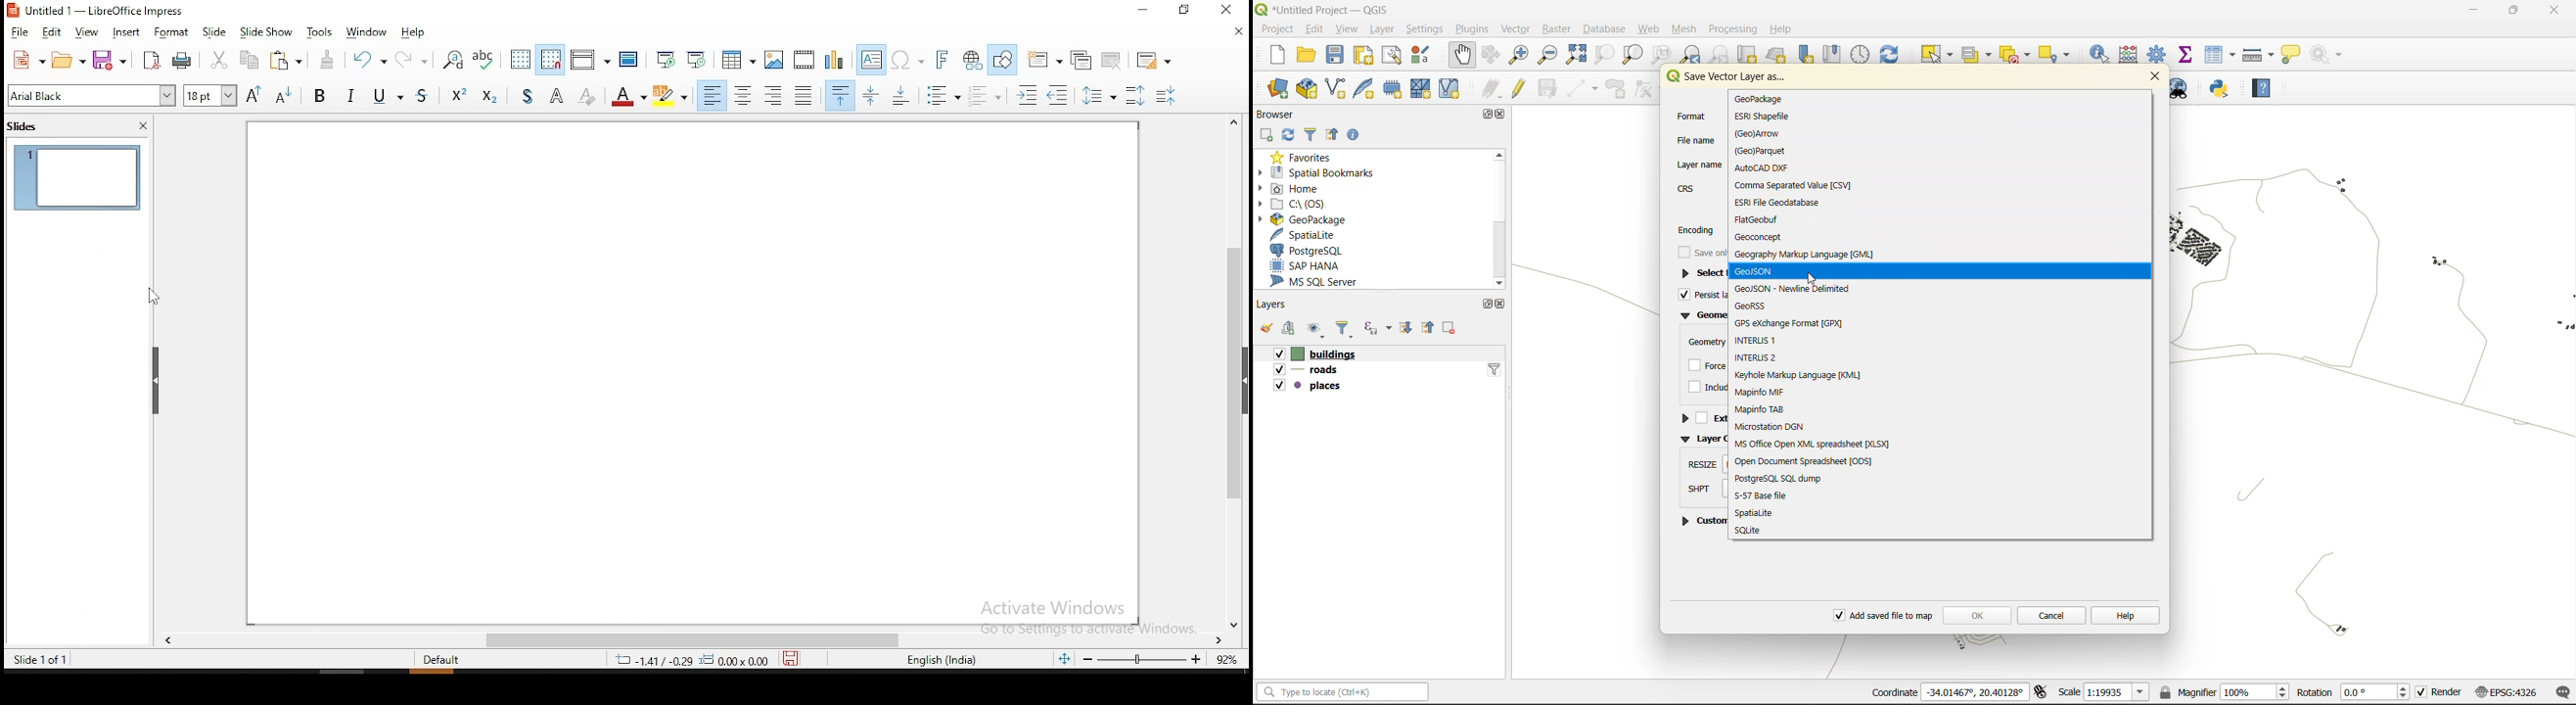  What do you see at coordinates (1823, 444) in the screenshot?
I see `ms office open xml spreadsheet` at bounding box center [1823, 444].